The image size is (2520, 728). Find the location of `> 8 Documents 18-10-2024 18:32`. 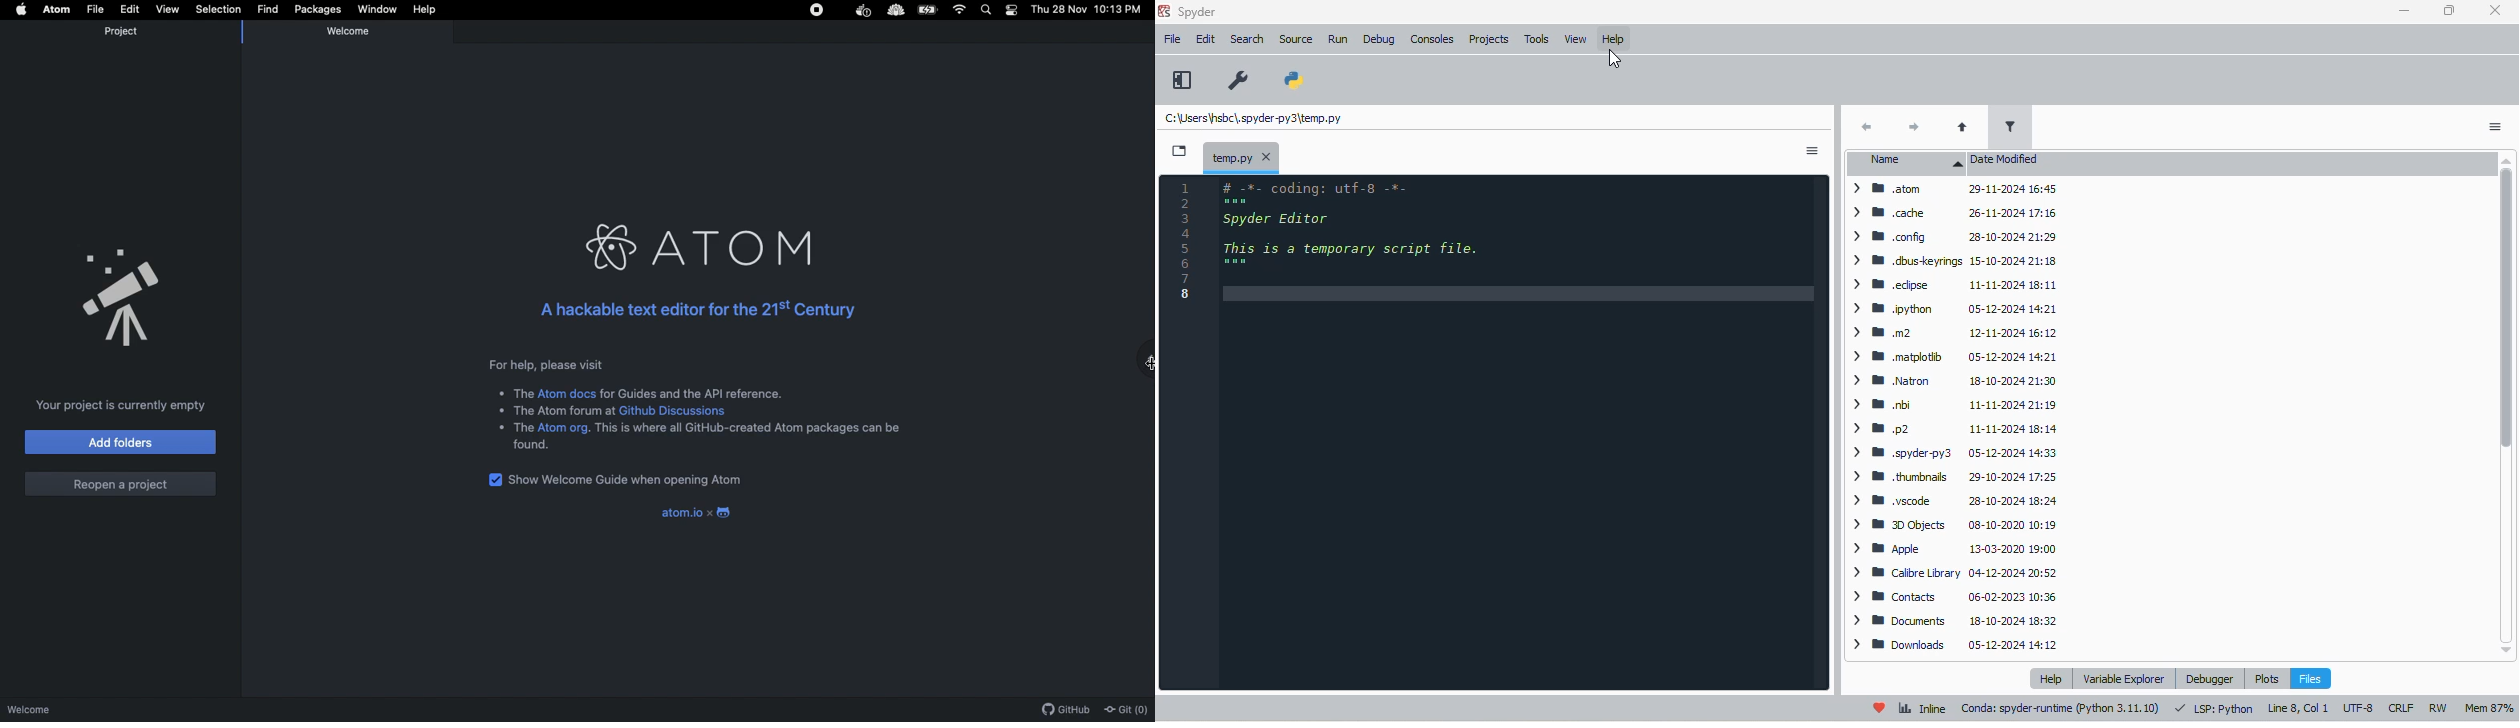

> 8 Documents 18-10-2024 18:32 is located at coordinates (1953, 620).